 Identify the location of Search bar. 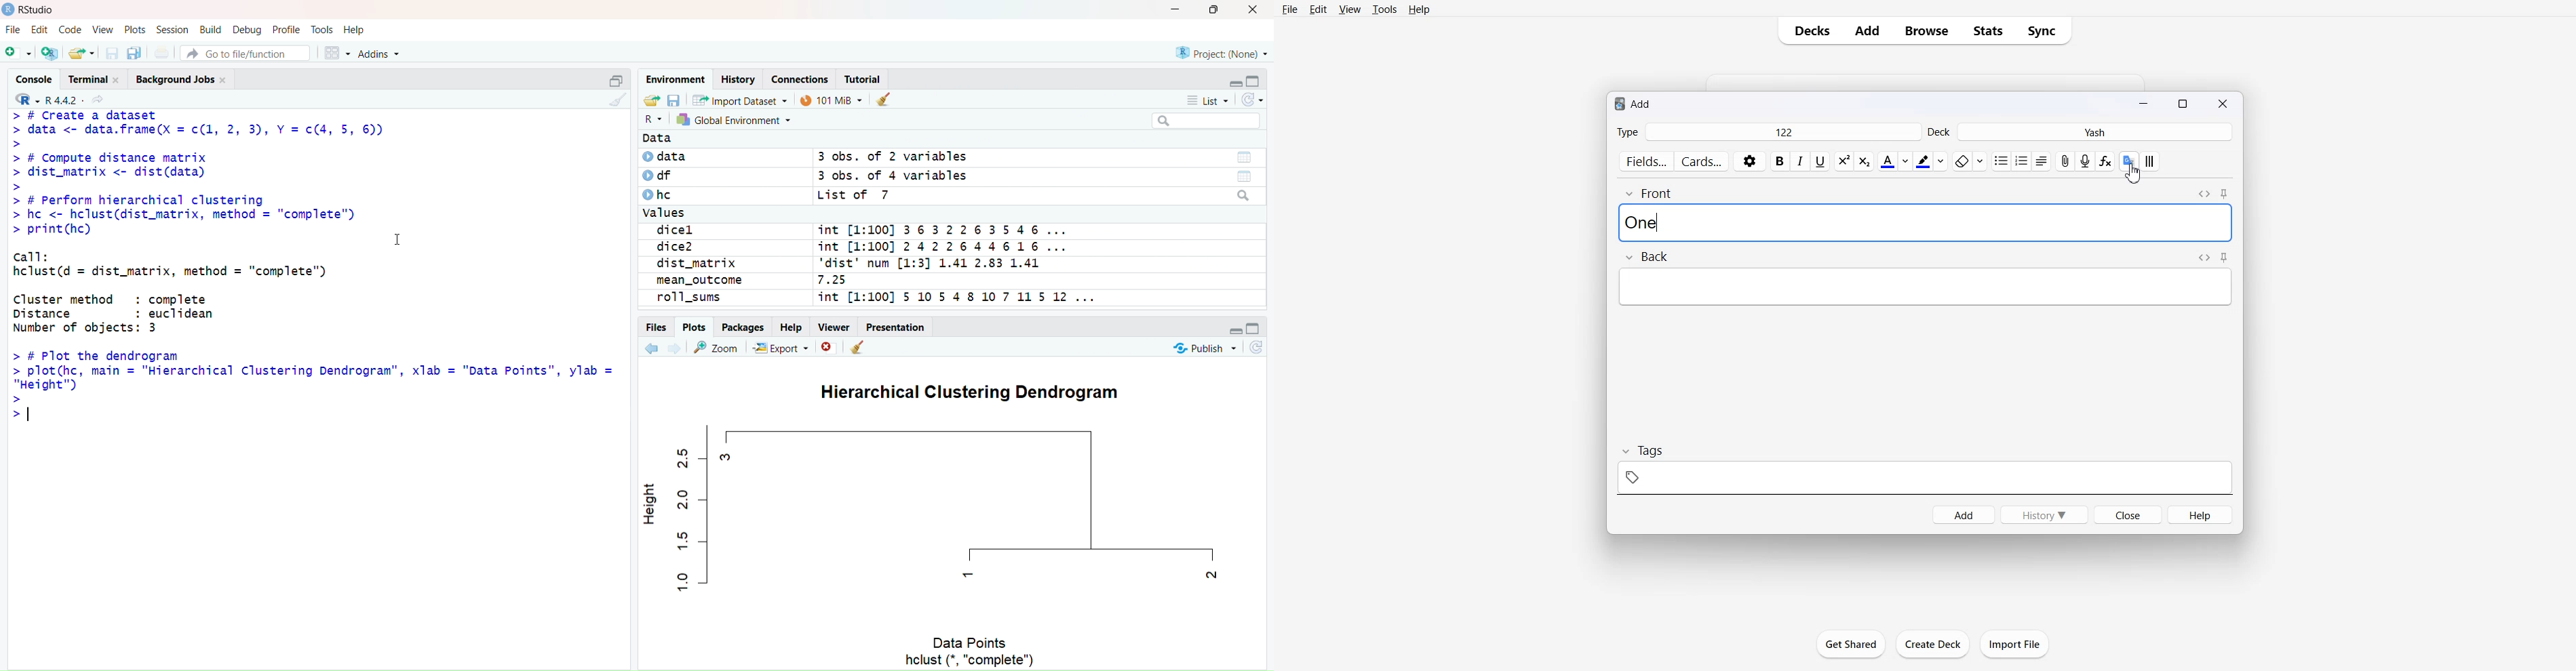
(1208, 121).